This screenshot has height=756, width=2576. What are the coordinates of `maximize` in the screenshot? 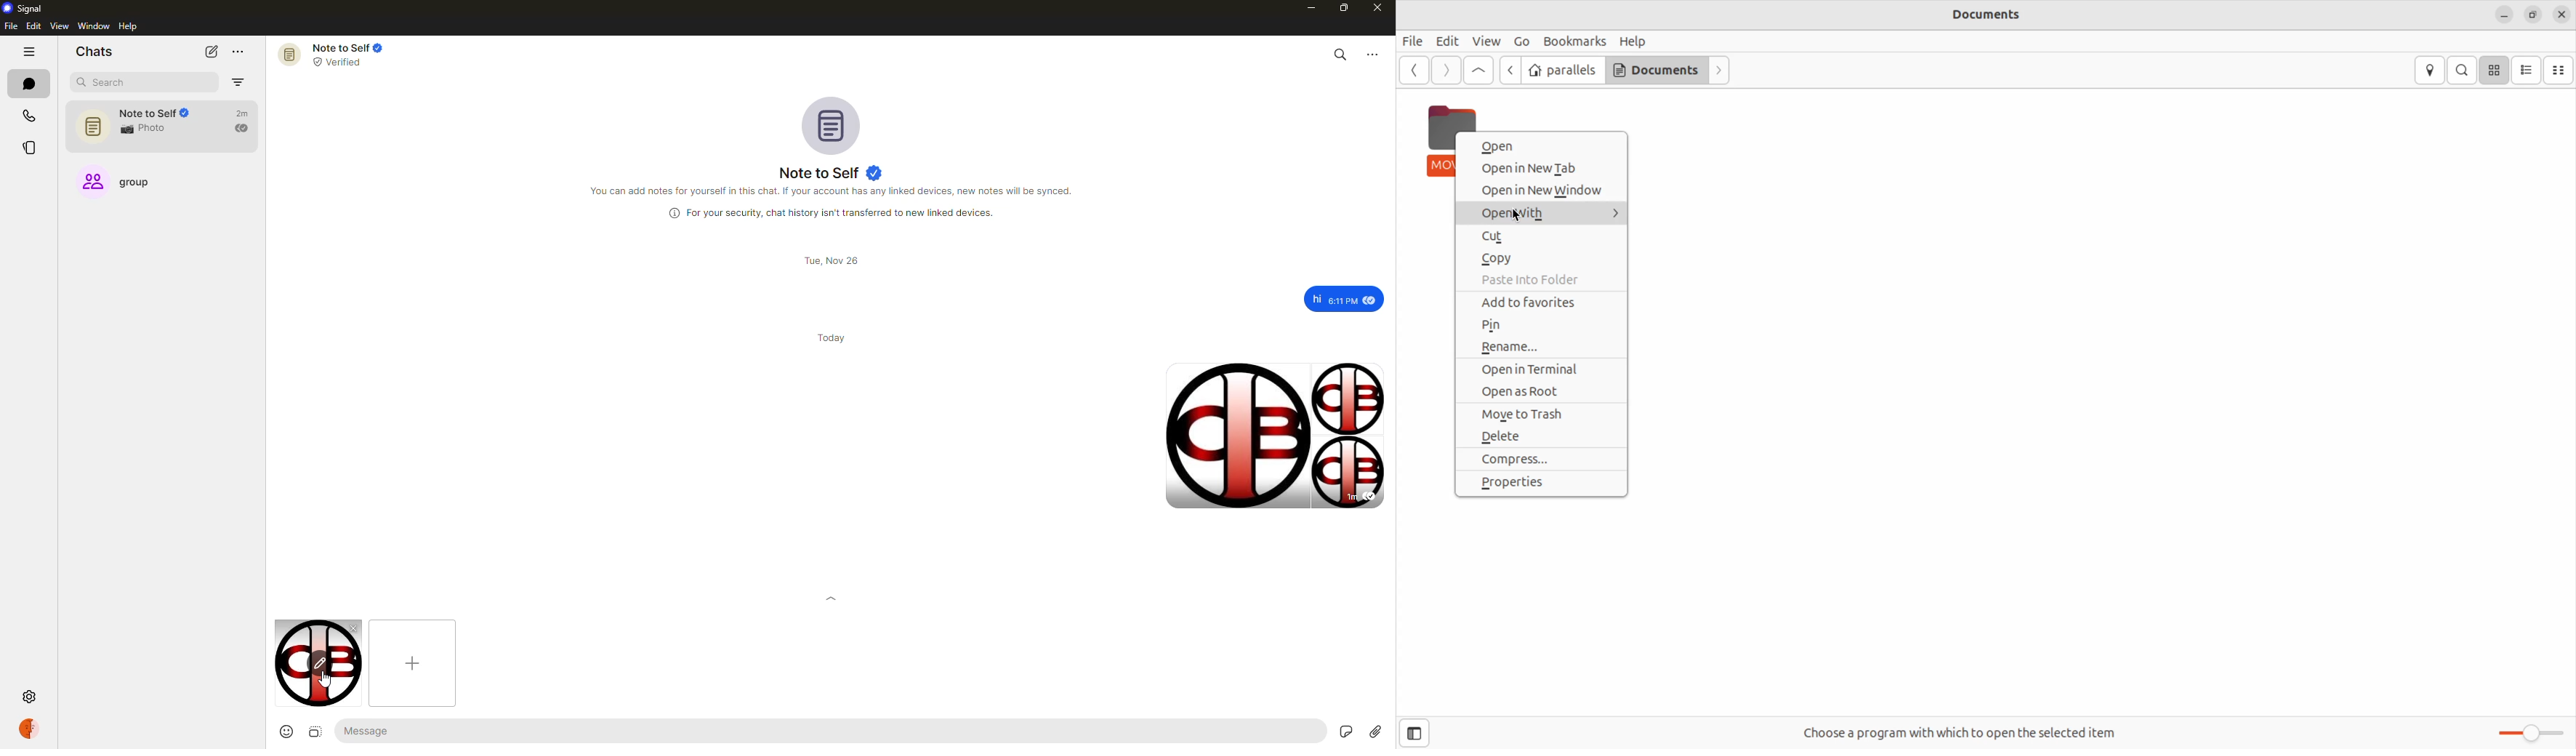 It's located at (1340, 7).